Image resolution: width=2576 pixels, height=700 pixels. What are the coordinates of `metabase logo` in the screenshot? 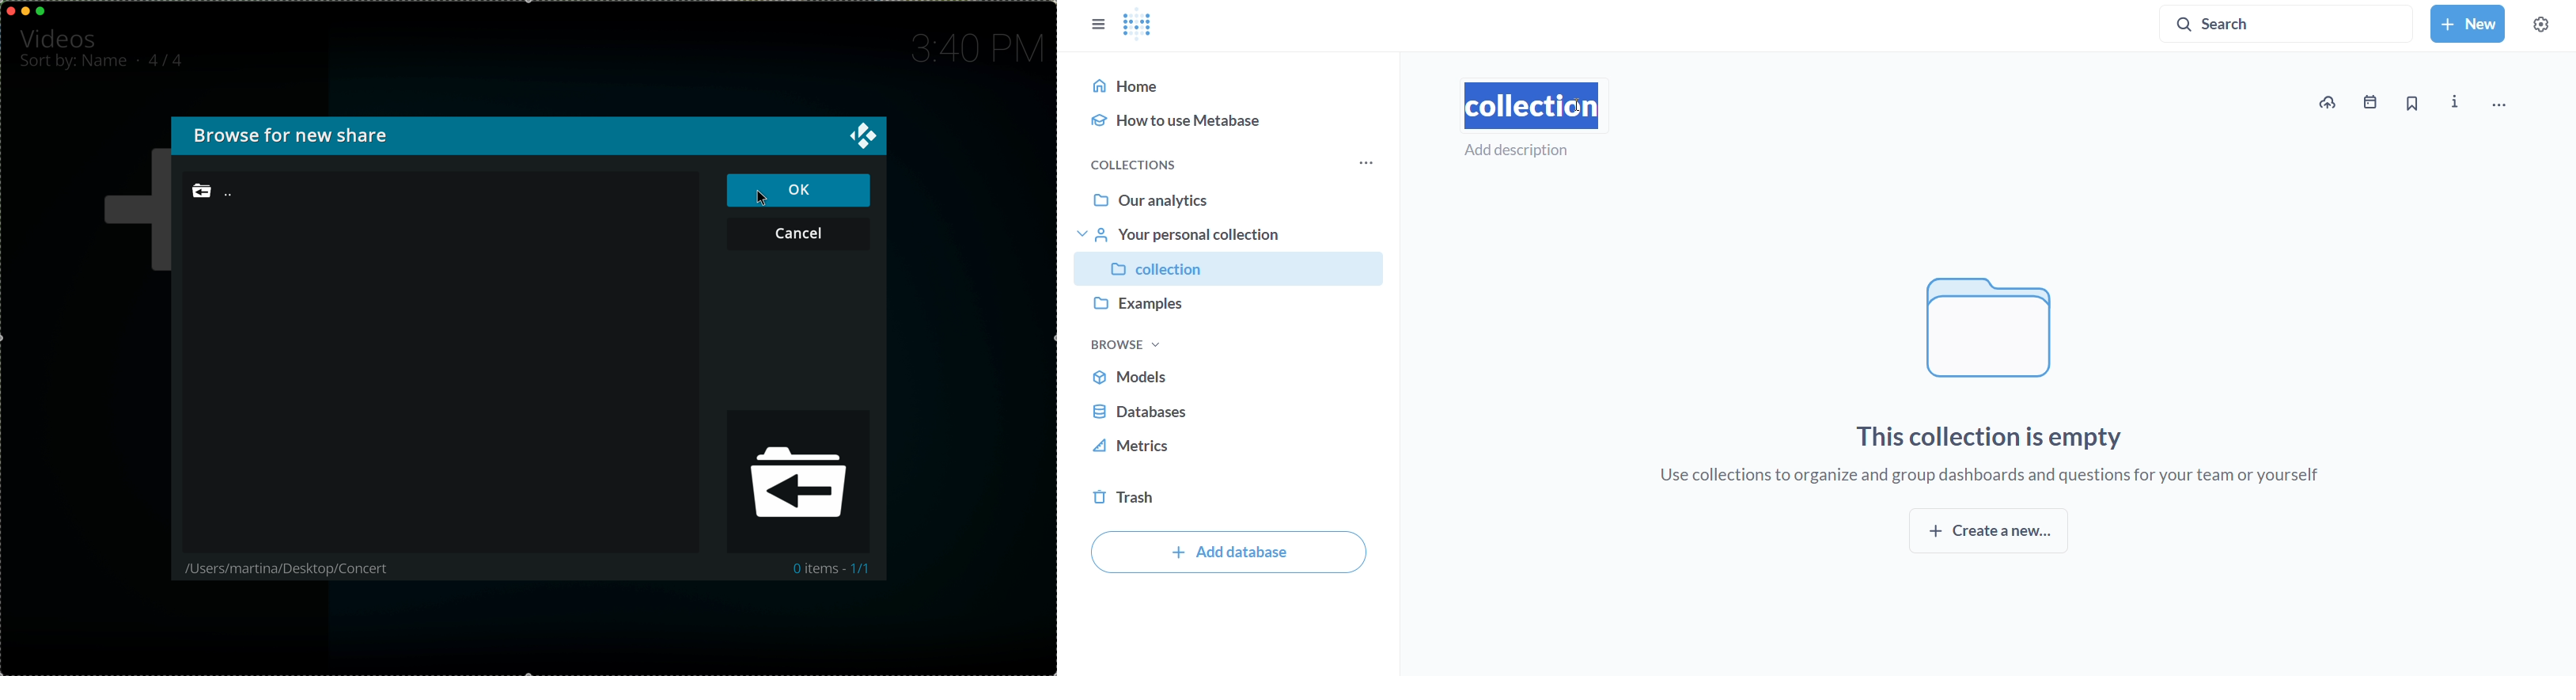 It's located at (1139, 25).